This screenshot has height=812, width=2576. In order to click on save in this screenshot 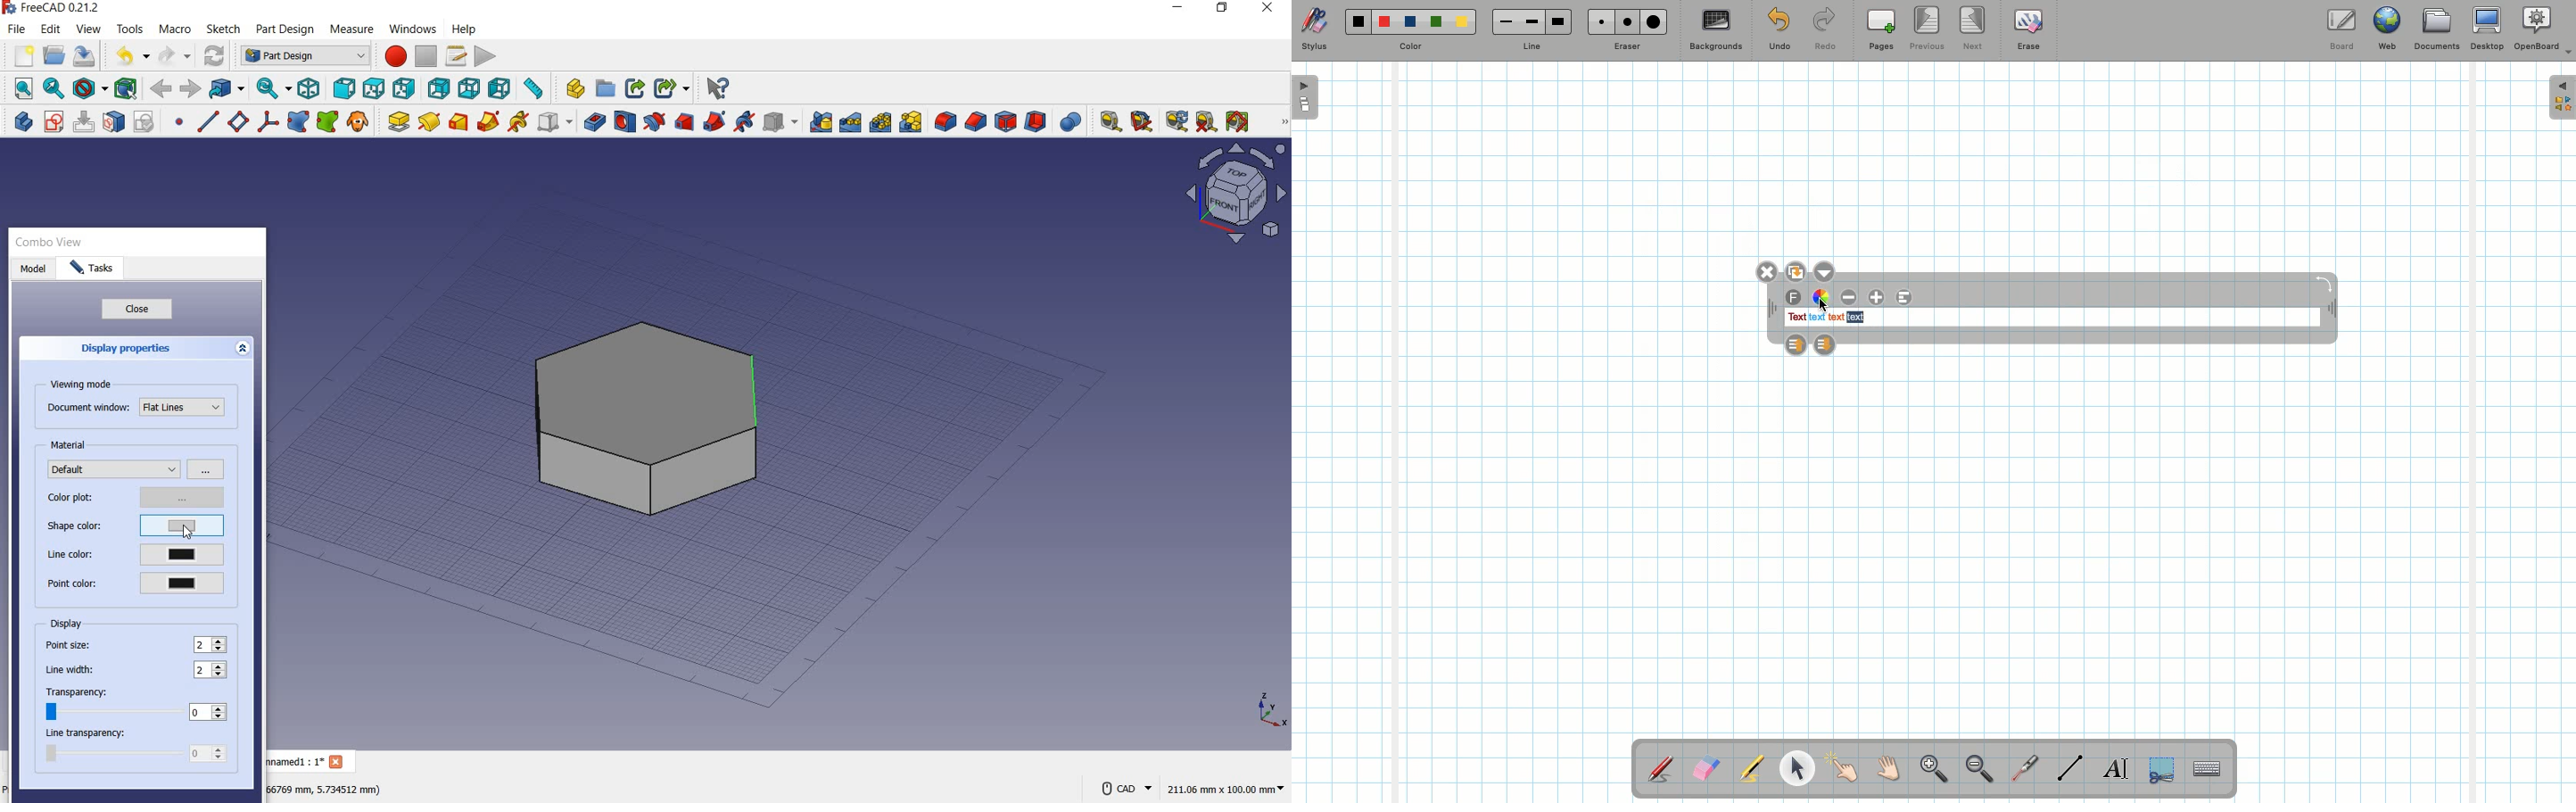, I will do `click(84, 55)`.